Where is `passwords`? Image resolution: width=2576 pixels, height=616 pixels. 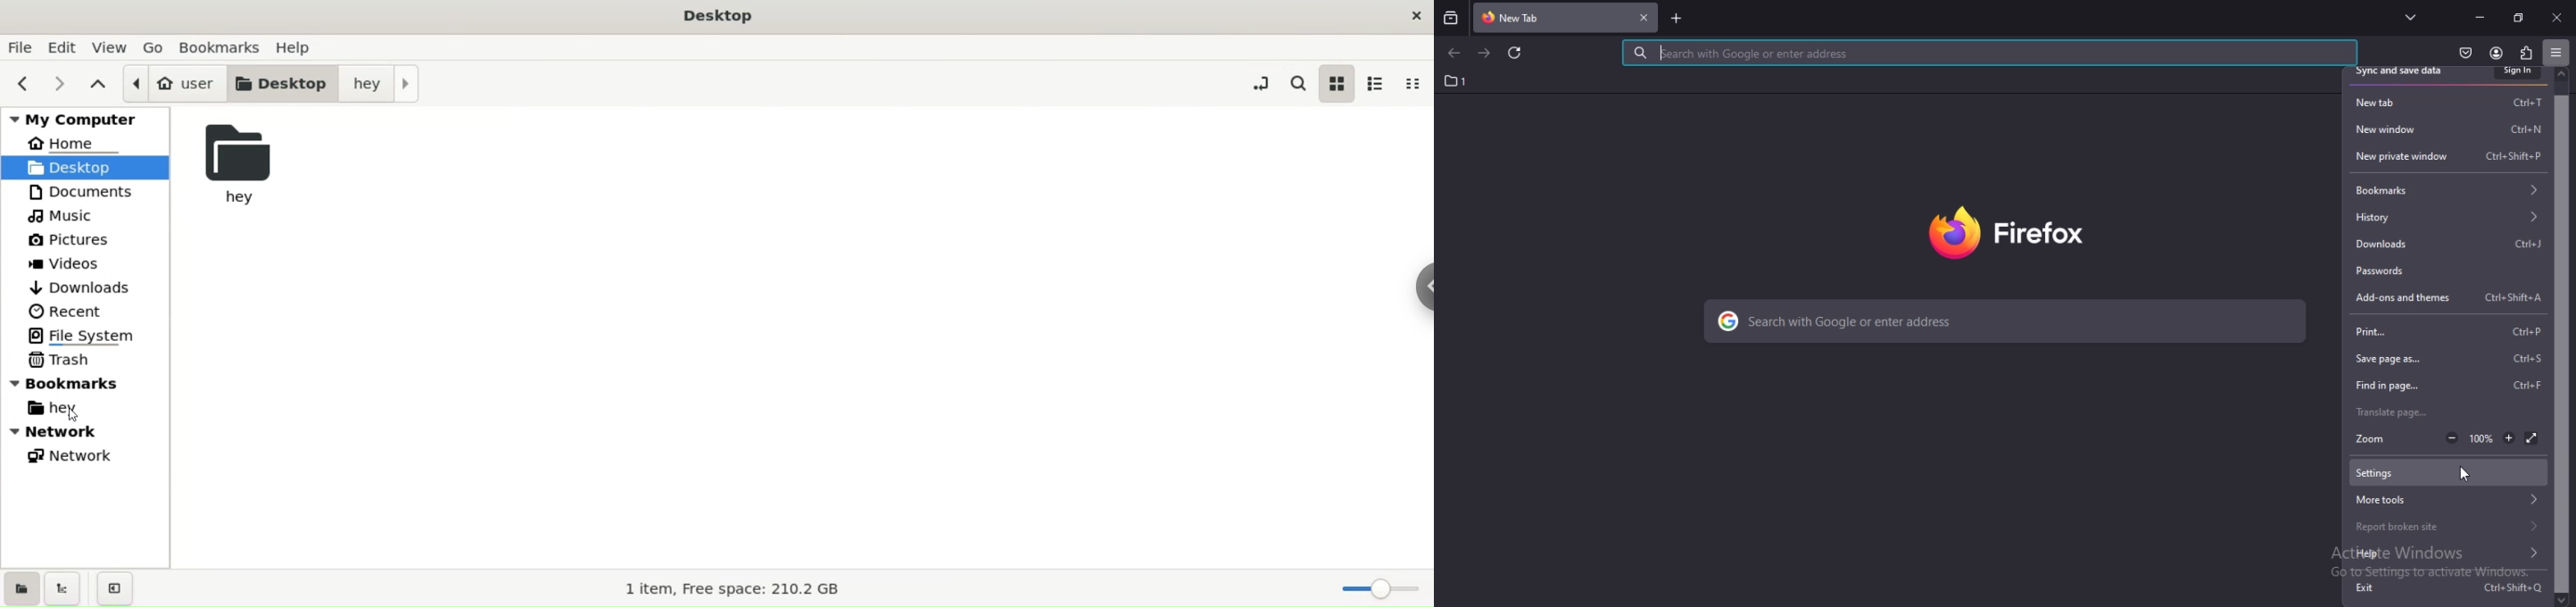
passwords is located at coordinates (2442, 270).